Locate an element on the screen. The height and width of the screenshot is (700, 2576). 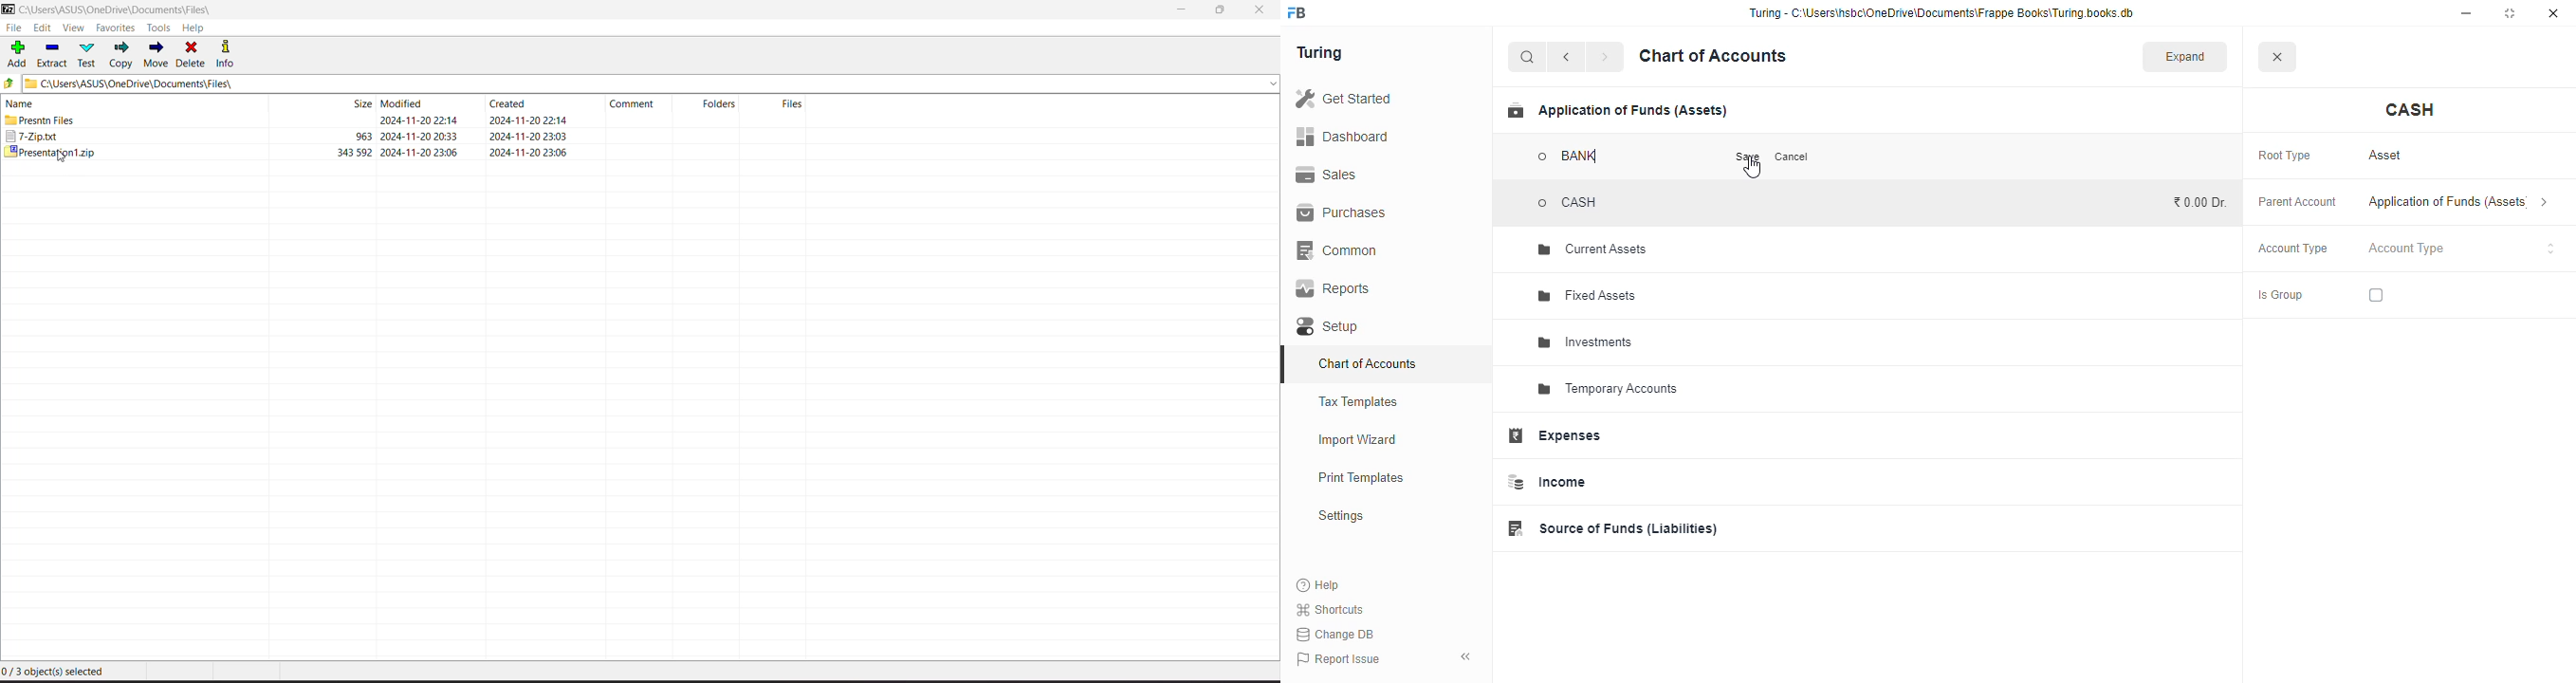
get started is located at coordinates (1343, 98).